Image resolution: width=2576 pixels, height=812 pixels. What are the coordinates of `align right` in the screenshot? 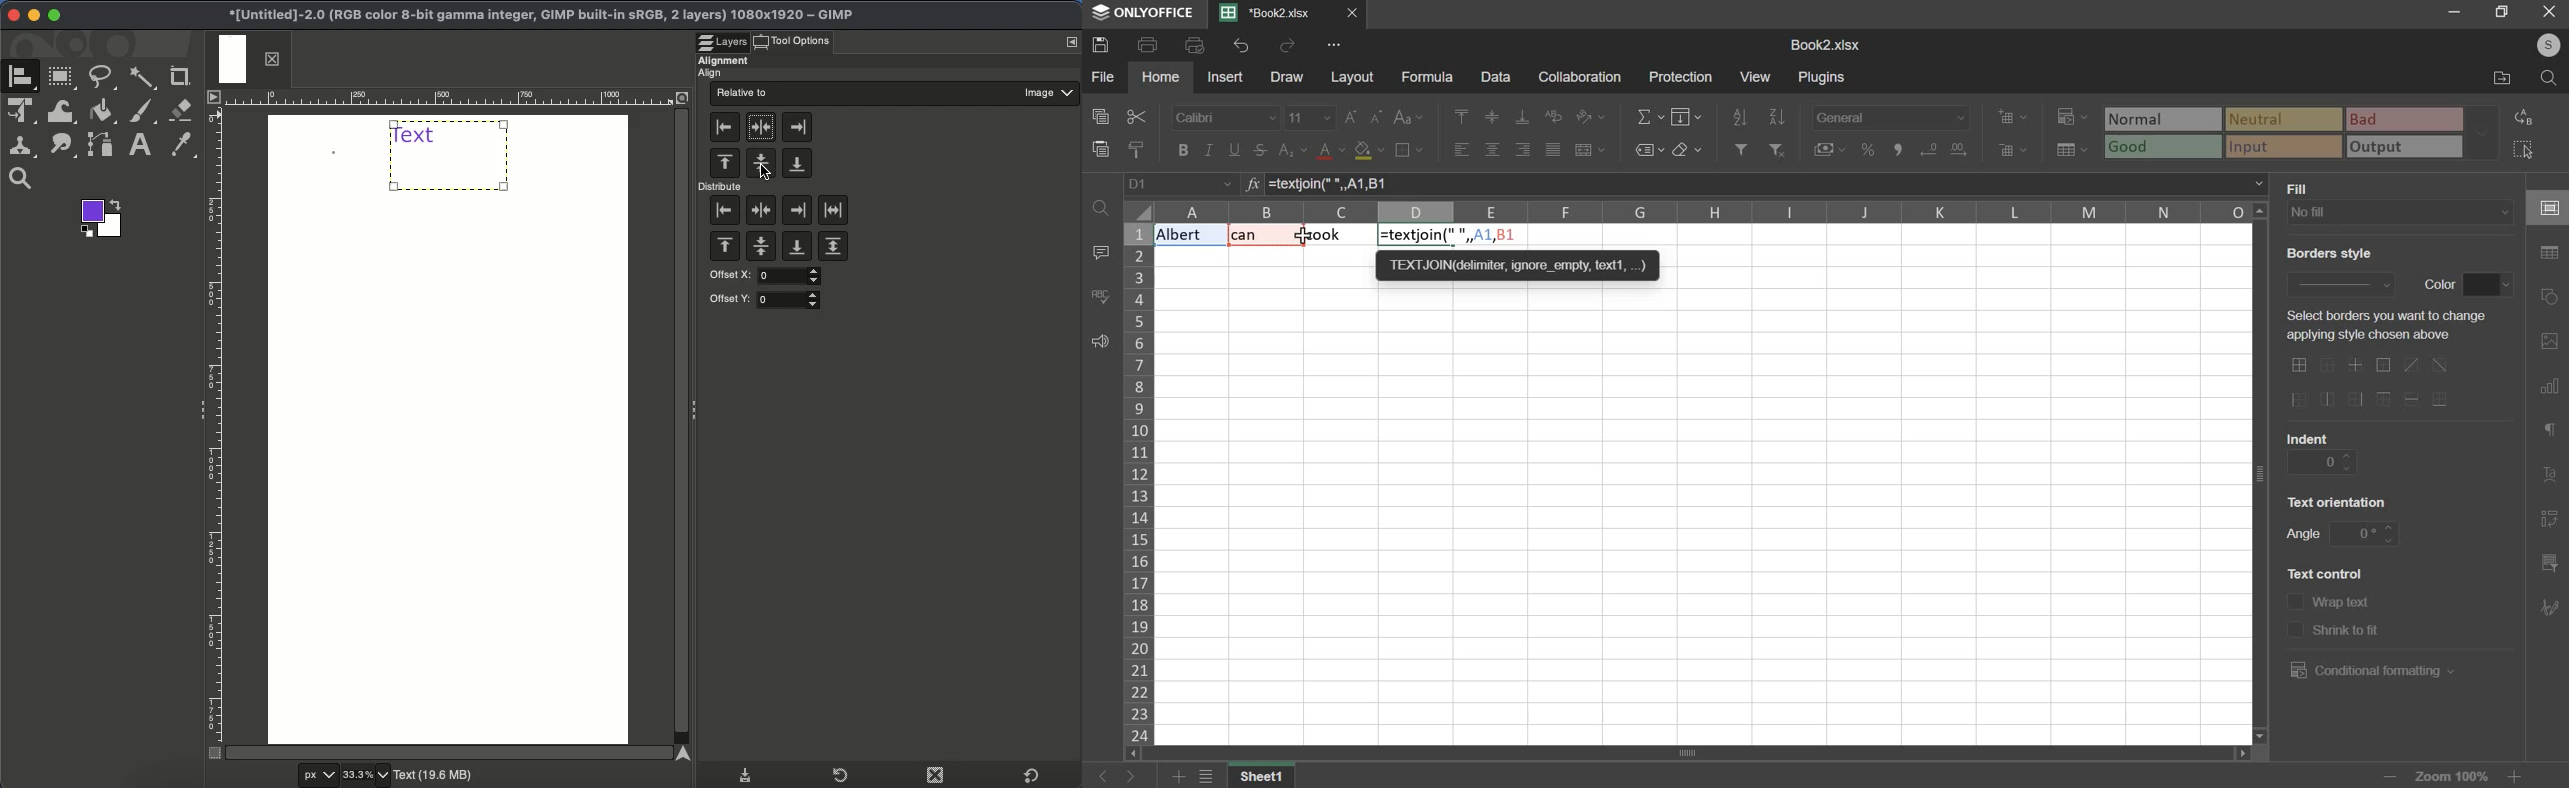 It's located at (1523, 150).